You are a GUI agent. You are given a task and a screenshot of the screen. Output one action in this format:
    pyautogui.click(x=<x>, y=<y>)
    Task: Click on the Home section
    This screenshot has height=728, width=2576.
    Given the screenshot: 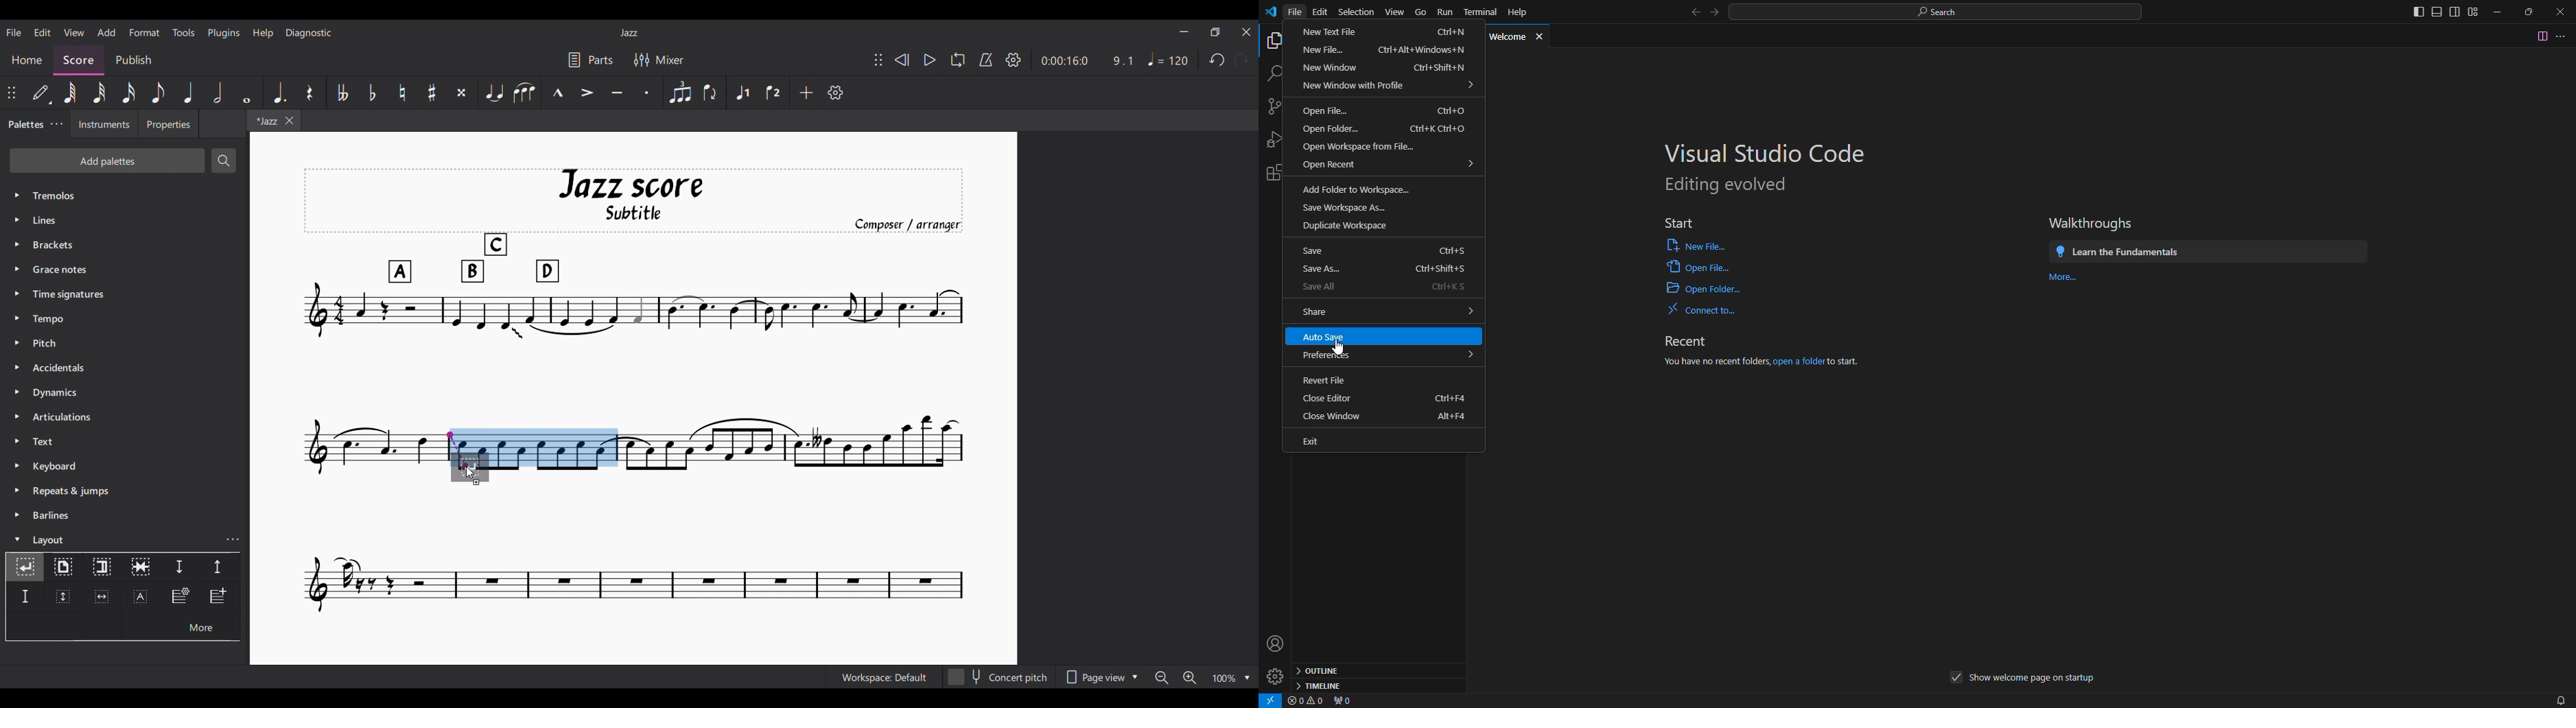 What is the action you would take?
    pyautogui.click(x=27, y=60)
    